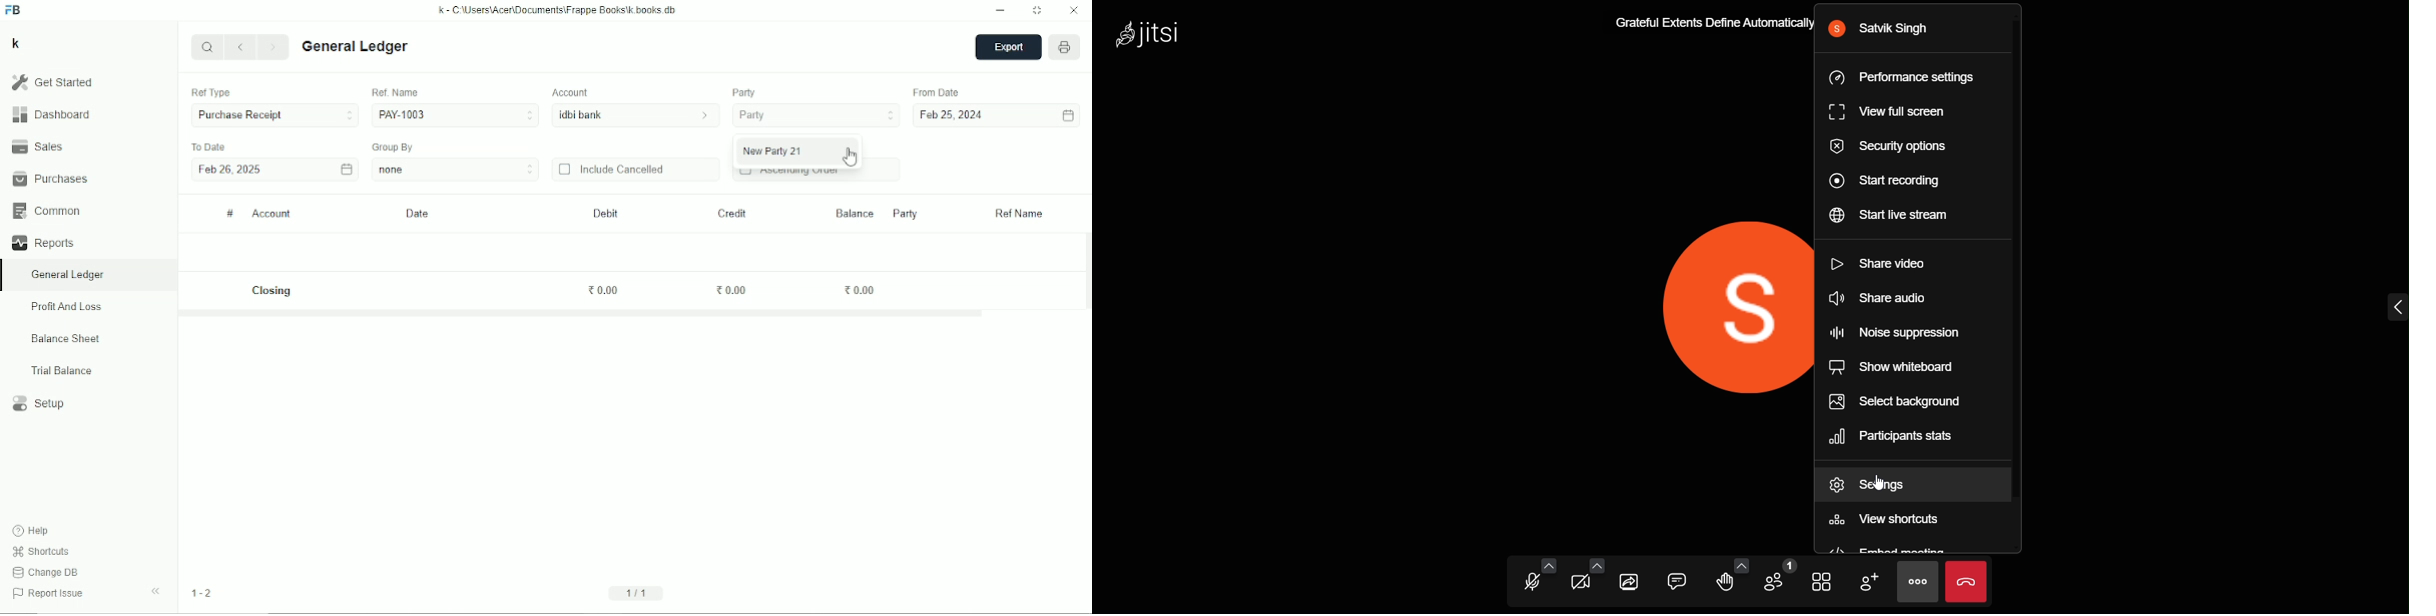  I want to click on Get started, so click(52, 82).